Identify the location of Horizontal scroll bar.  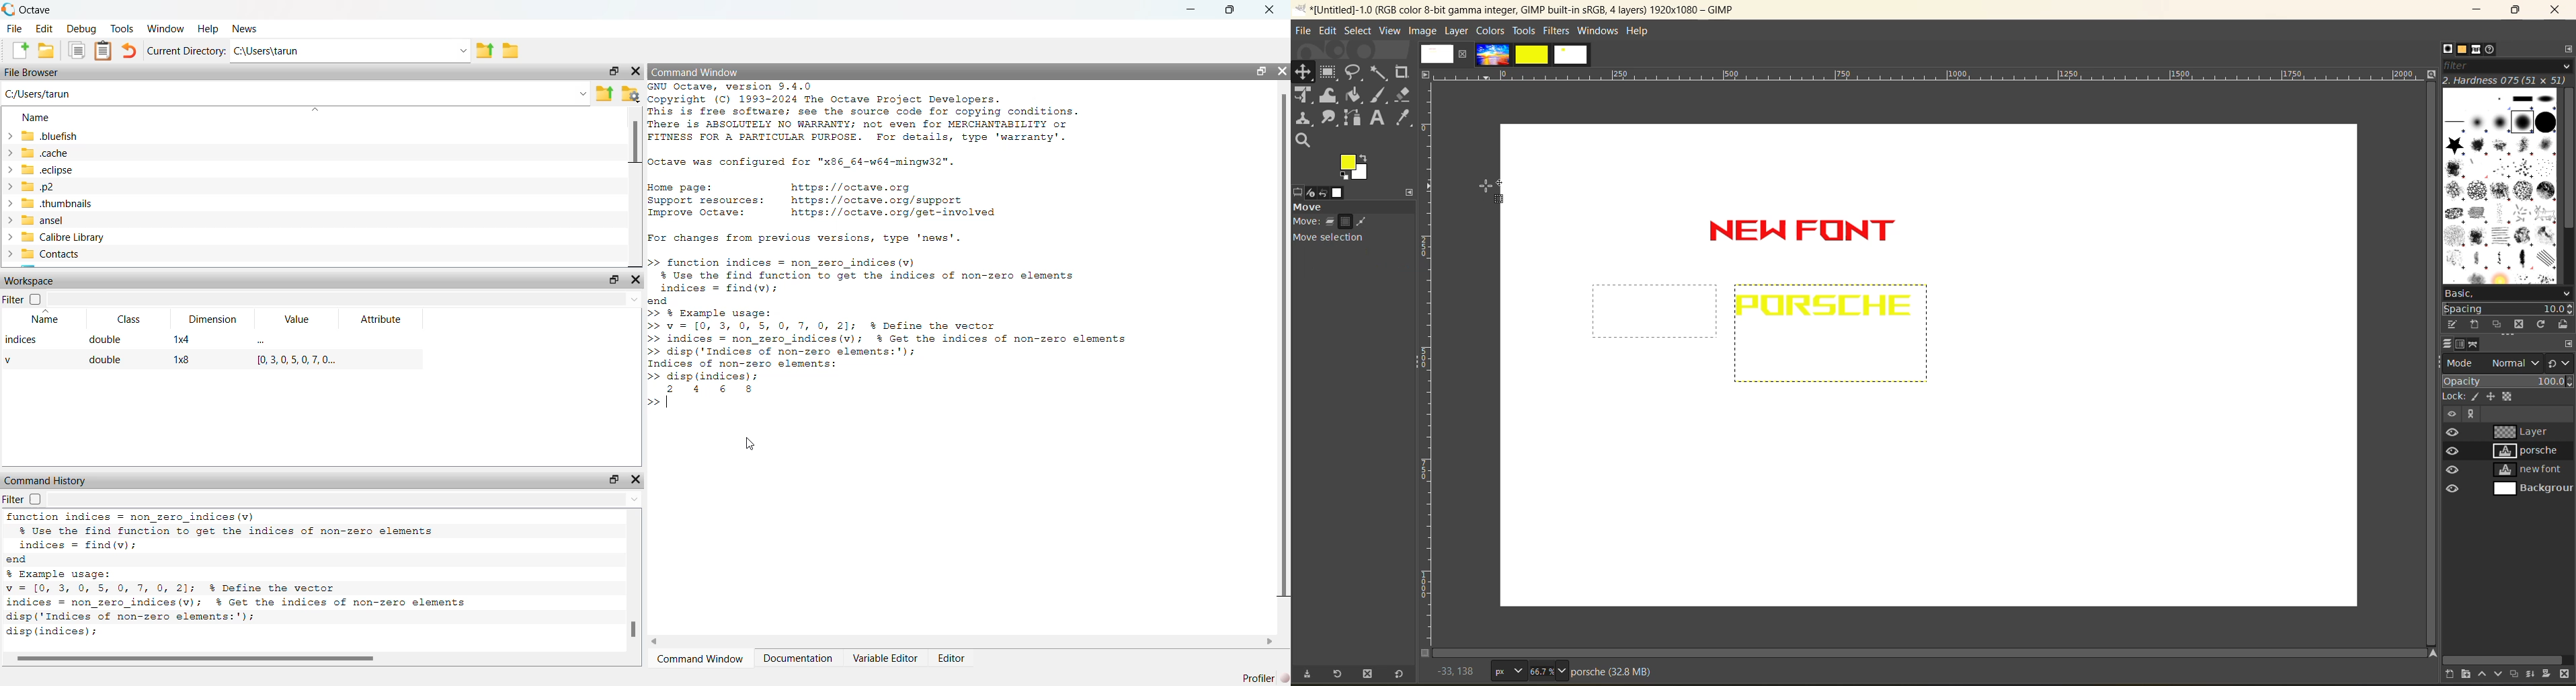
(1860, 650).